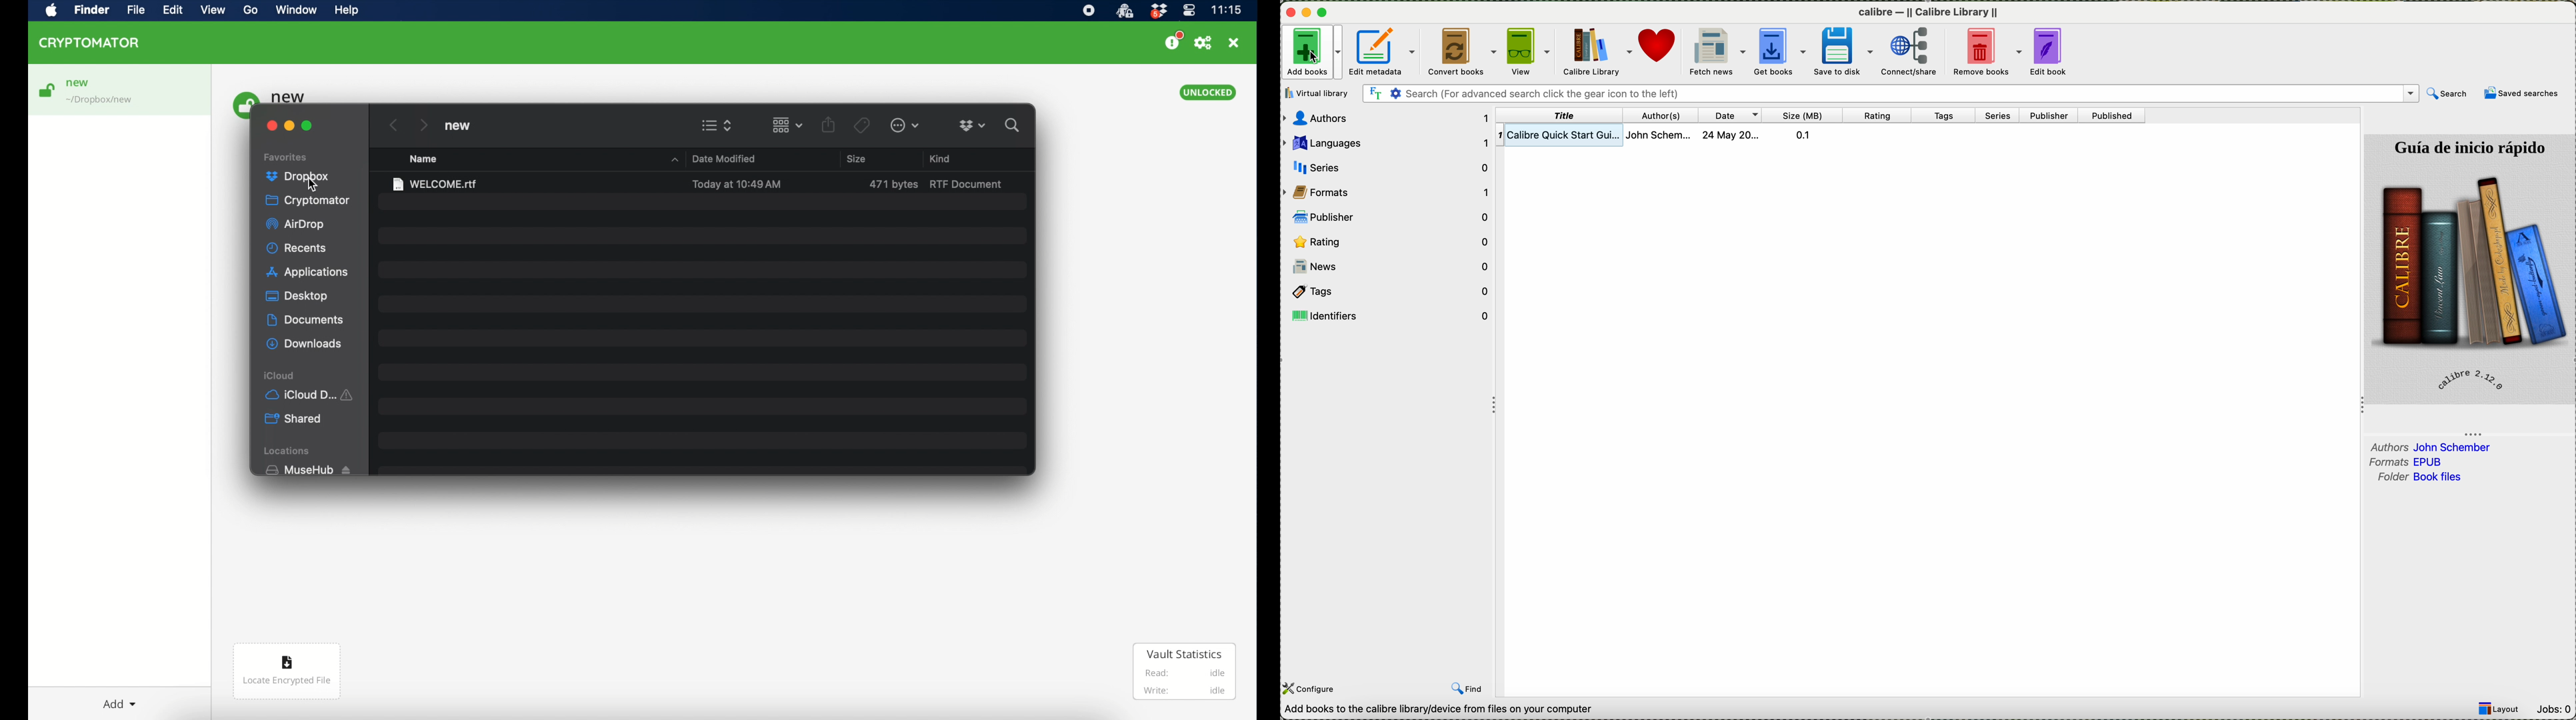 The image size is (2576, 728). I want to click on publisher, so click(2051, 115).